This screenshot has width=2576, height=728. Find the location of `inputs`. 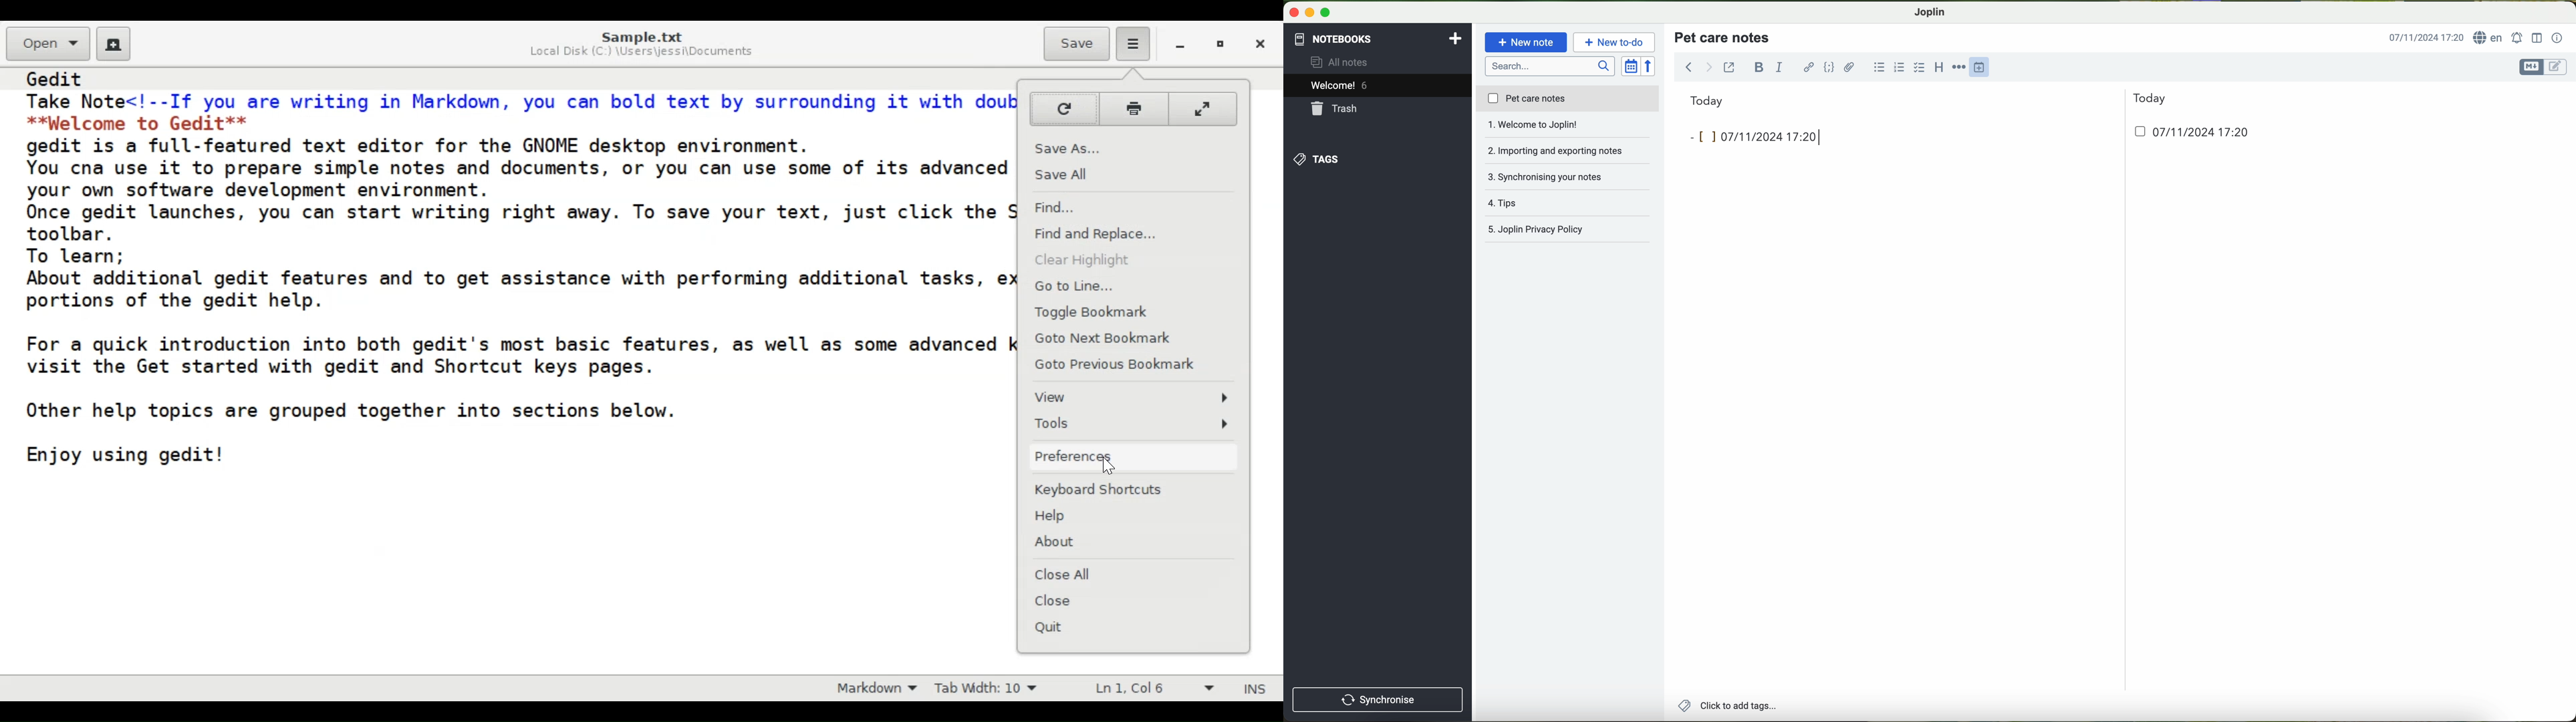

inputs is located at coordinates (1752, 137).